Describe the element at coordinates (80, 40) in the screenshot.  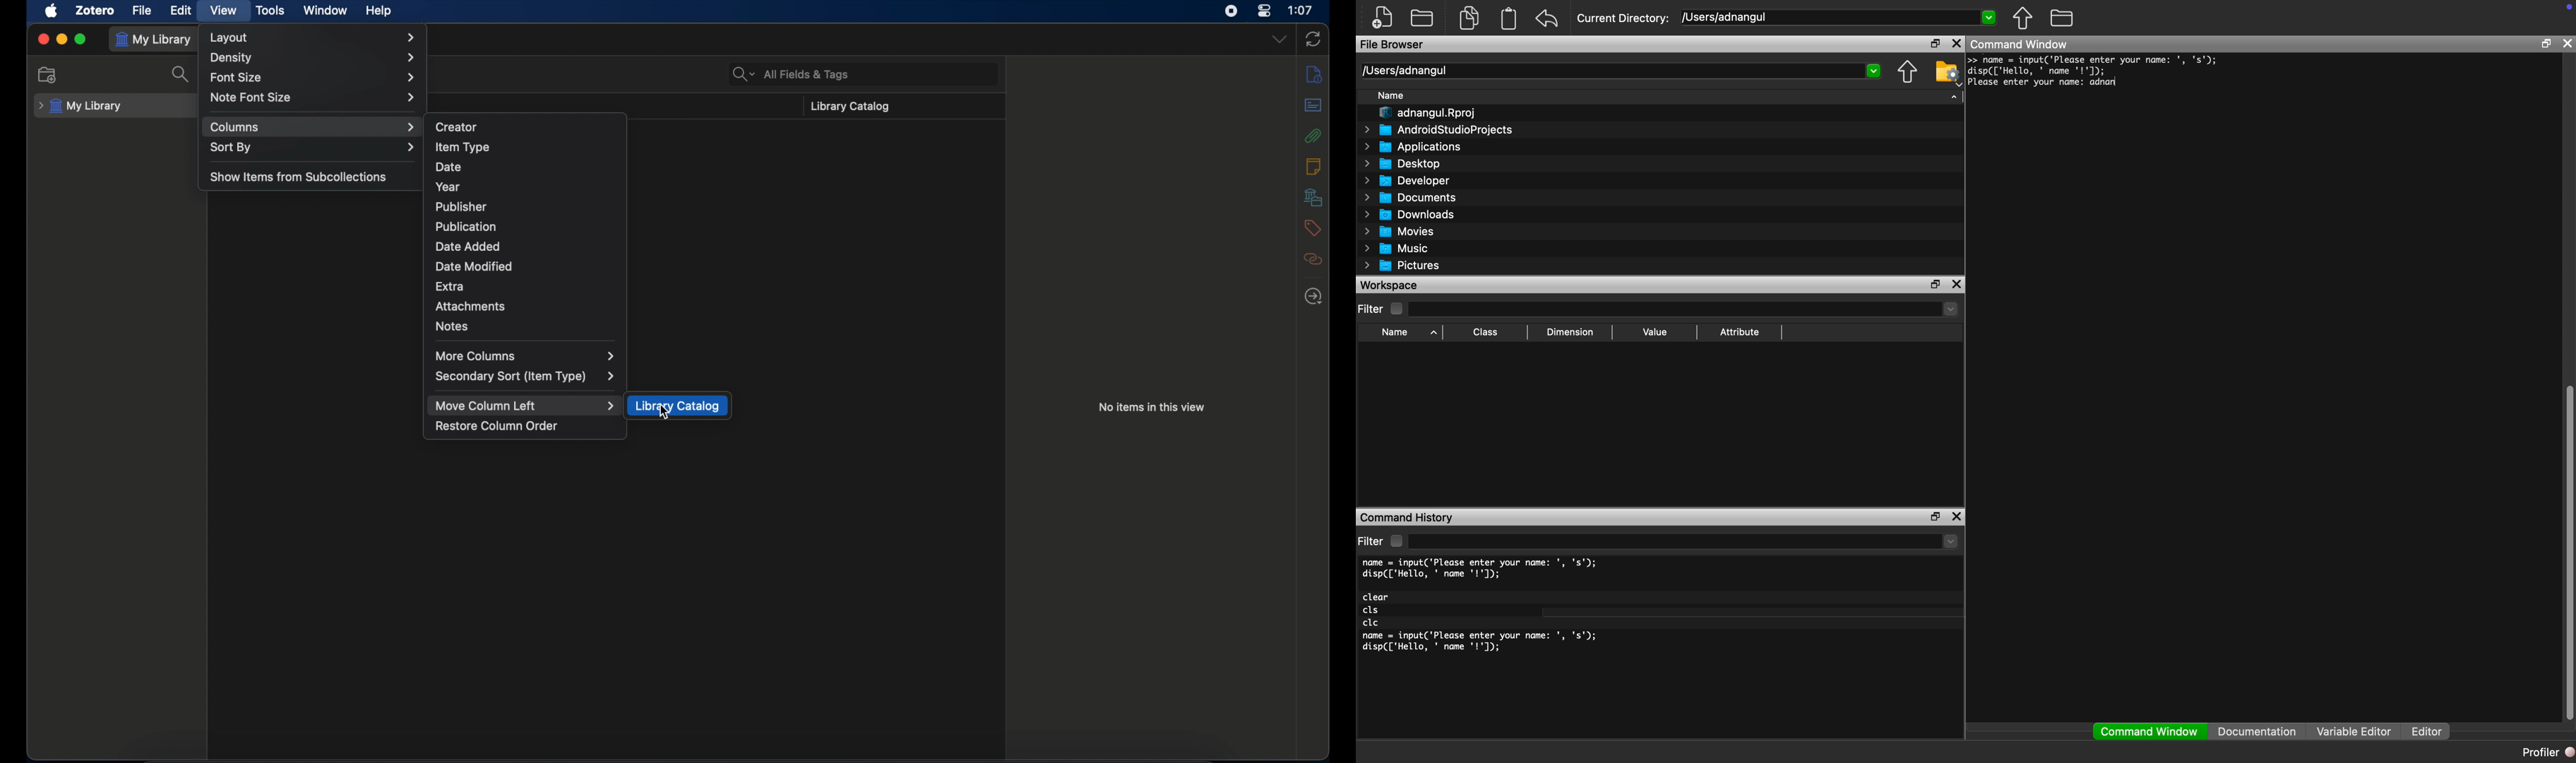
I see `maximize` at that location.